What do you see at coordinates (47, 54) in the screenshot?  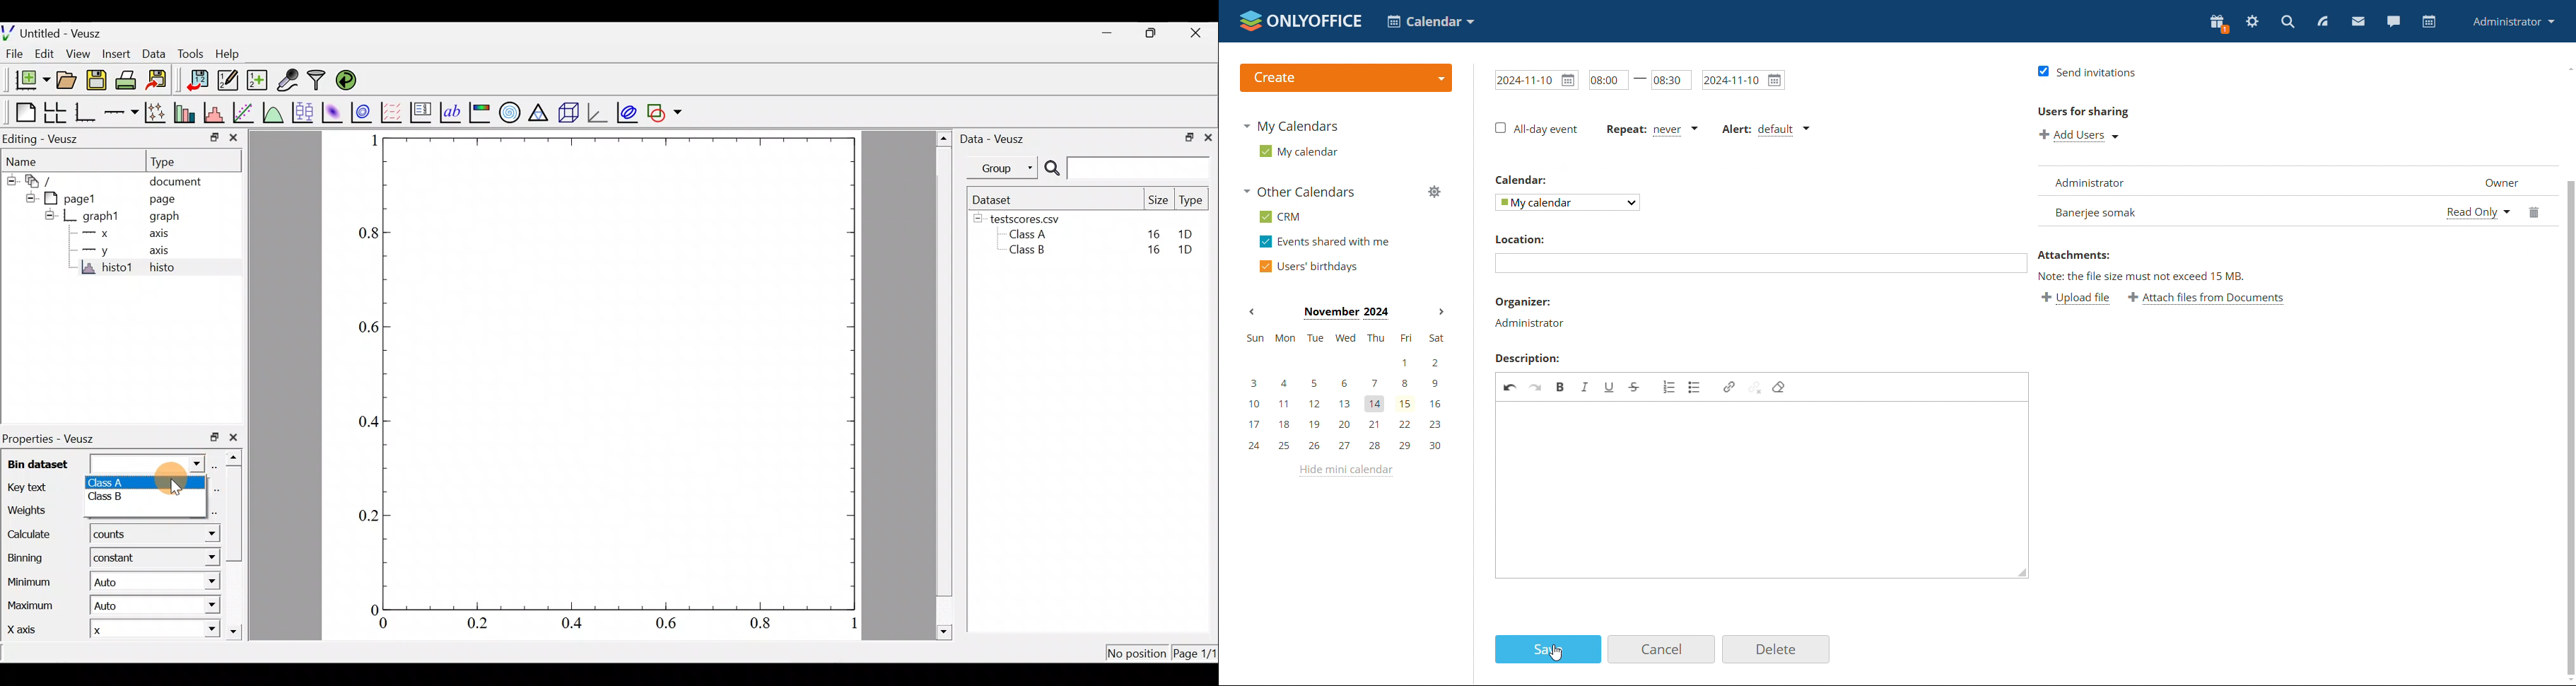 I see `Edit` at bounding box center [47, 54].